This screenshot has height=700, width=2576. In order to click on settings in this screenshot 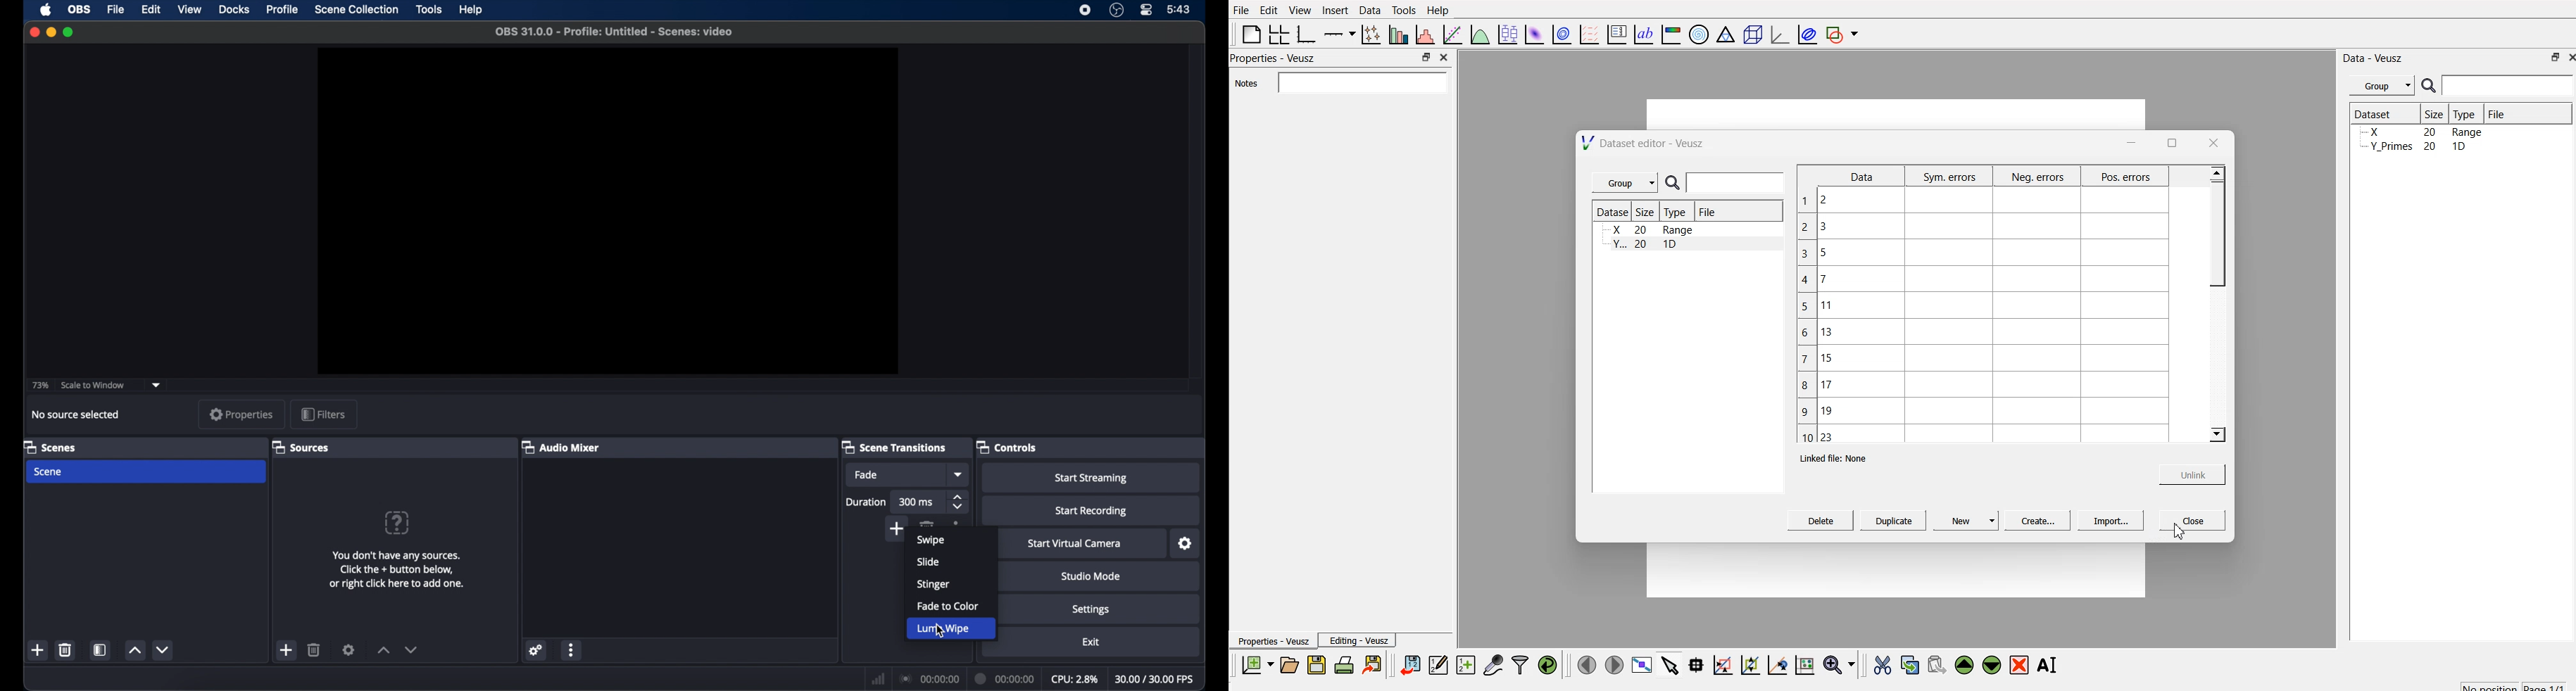, I will do `click(1091, 610)`.